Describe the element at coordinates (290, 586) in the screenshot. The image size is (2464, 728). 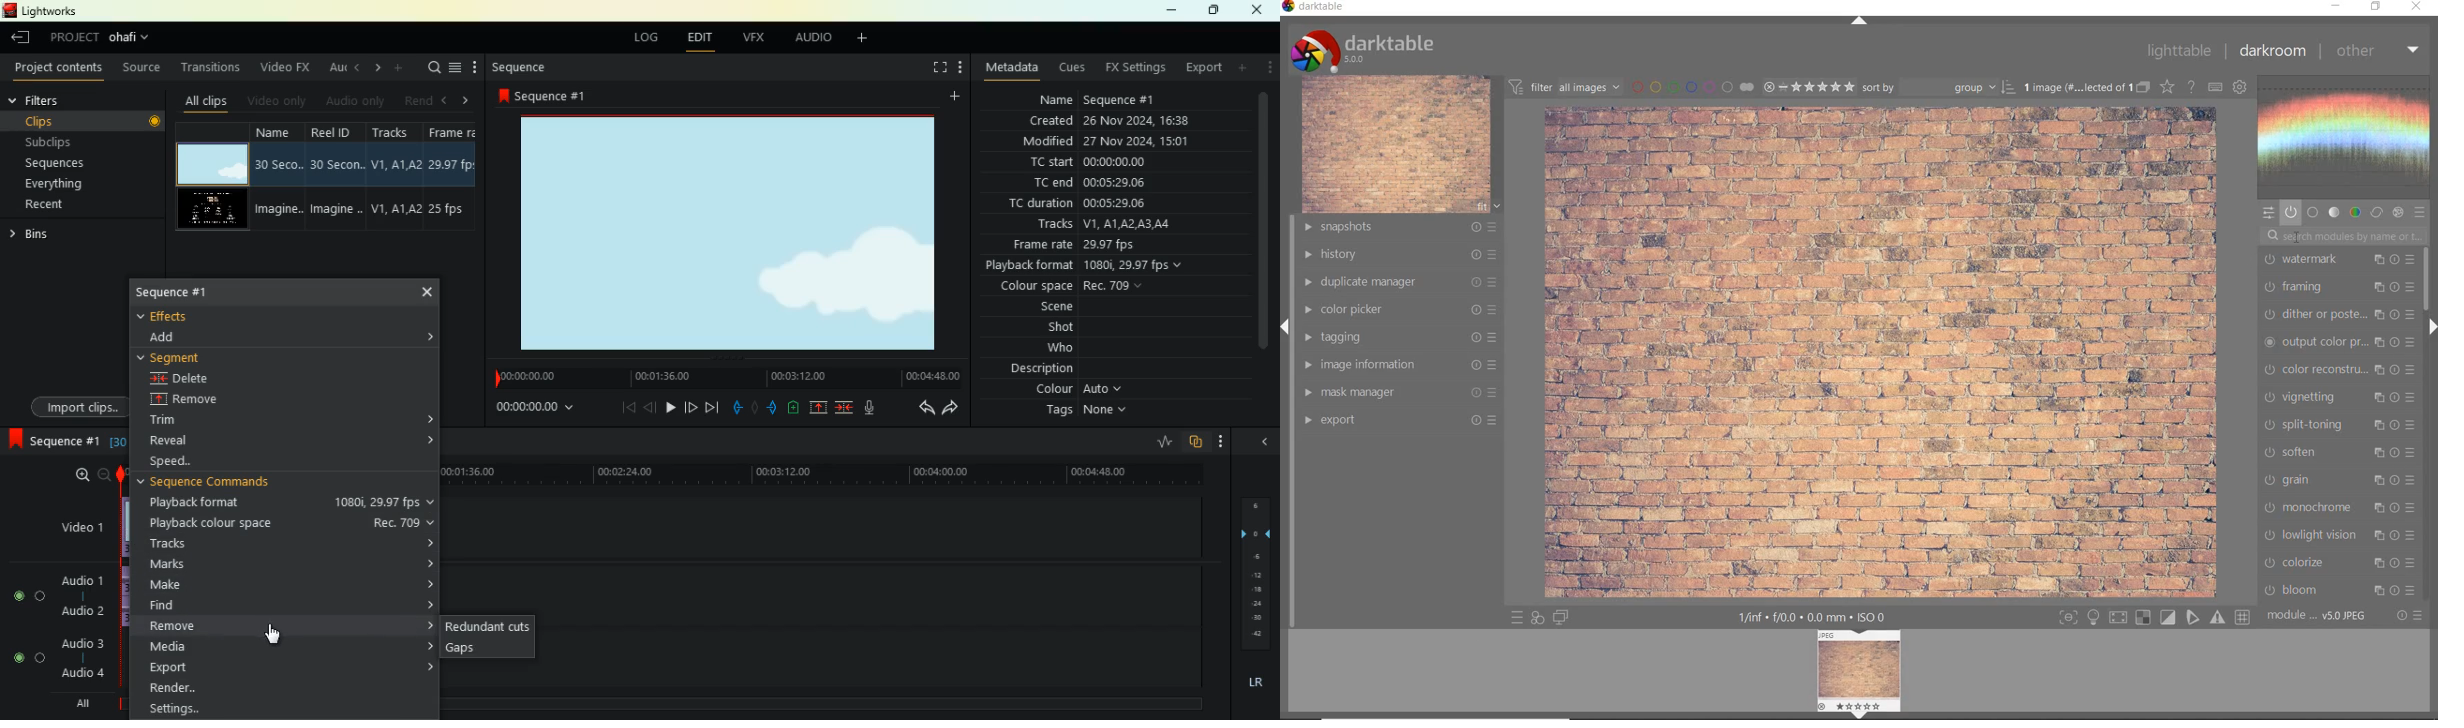
I see `make` at that location.